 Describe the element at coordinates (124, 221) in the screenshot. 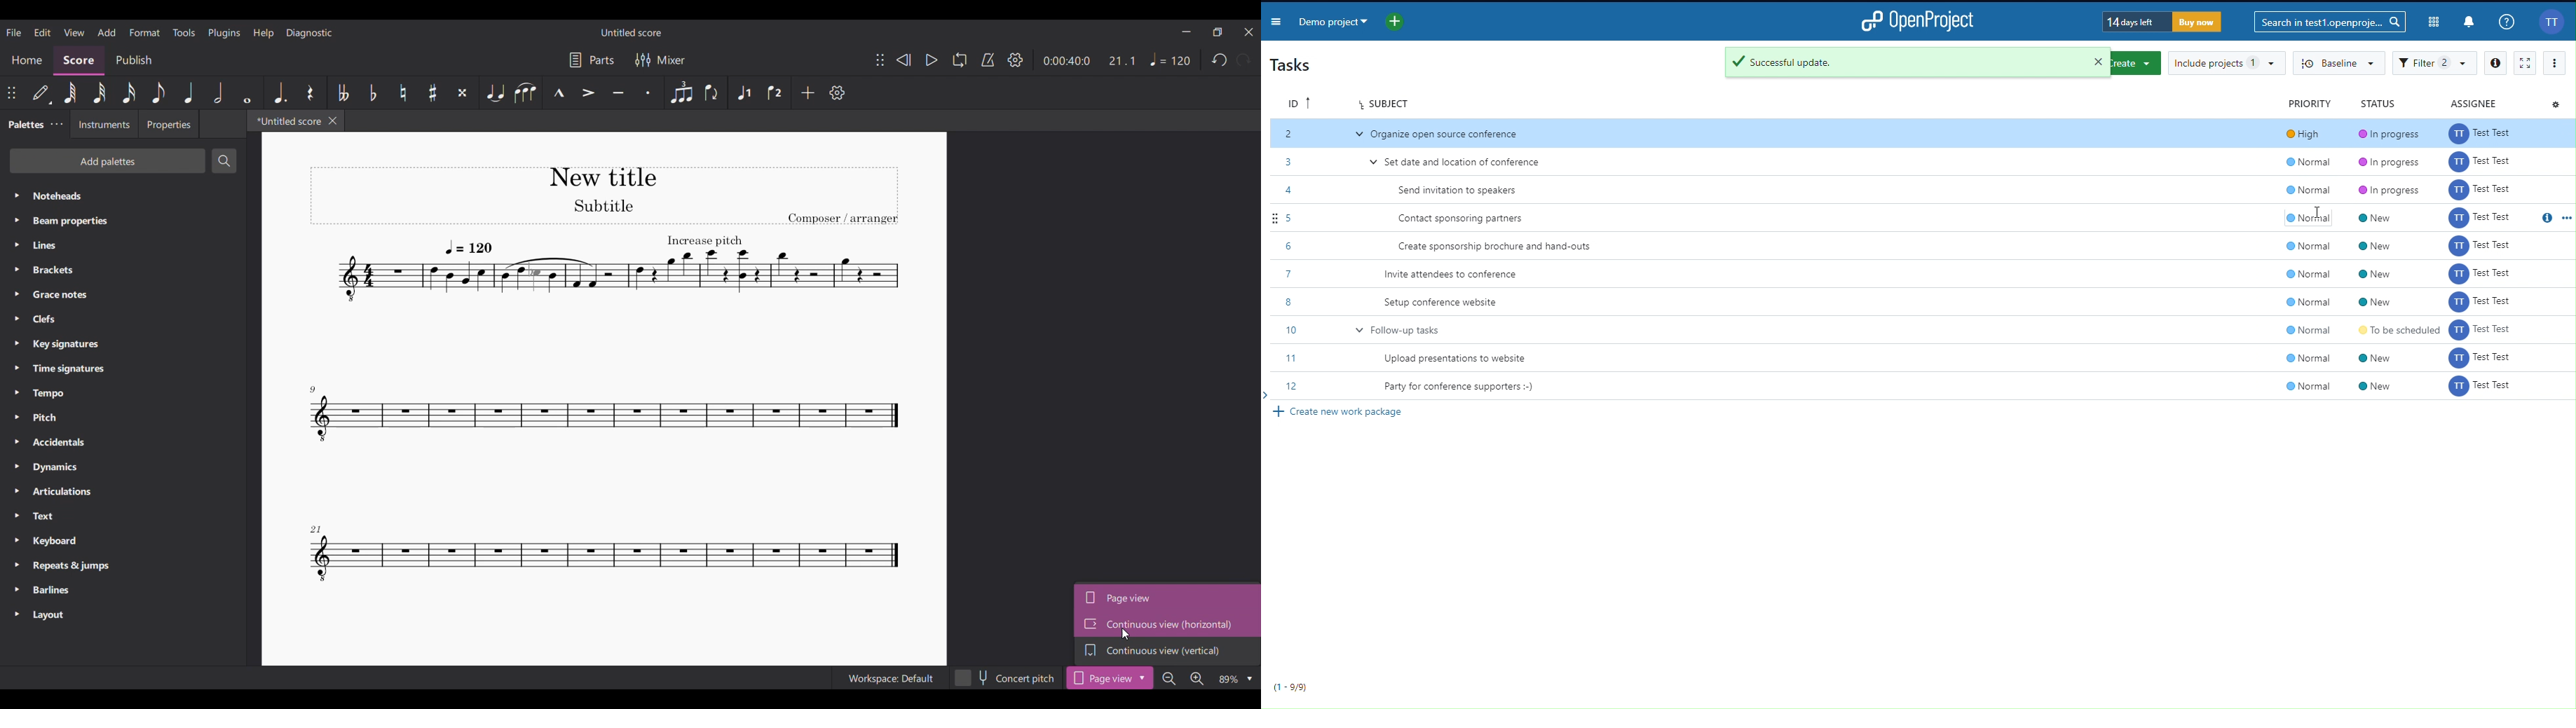

I see `Beam properties` at that location.